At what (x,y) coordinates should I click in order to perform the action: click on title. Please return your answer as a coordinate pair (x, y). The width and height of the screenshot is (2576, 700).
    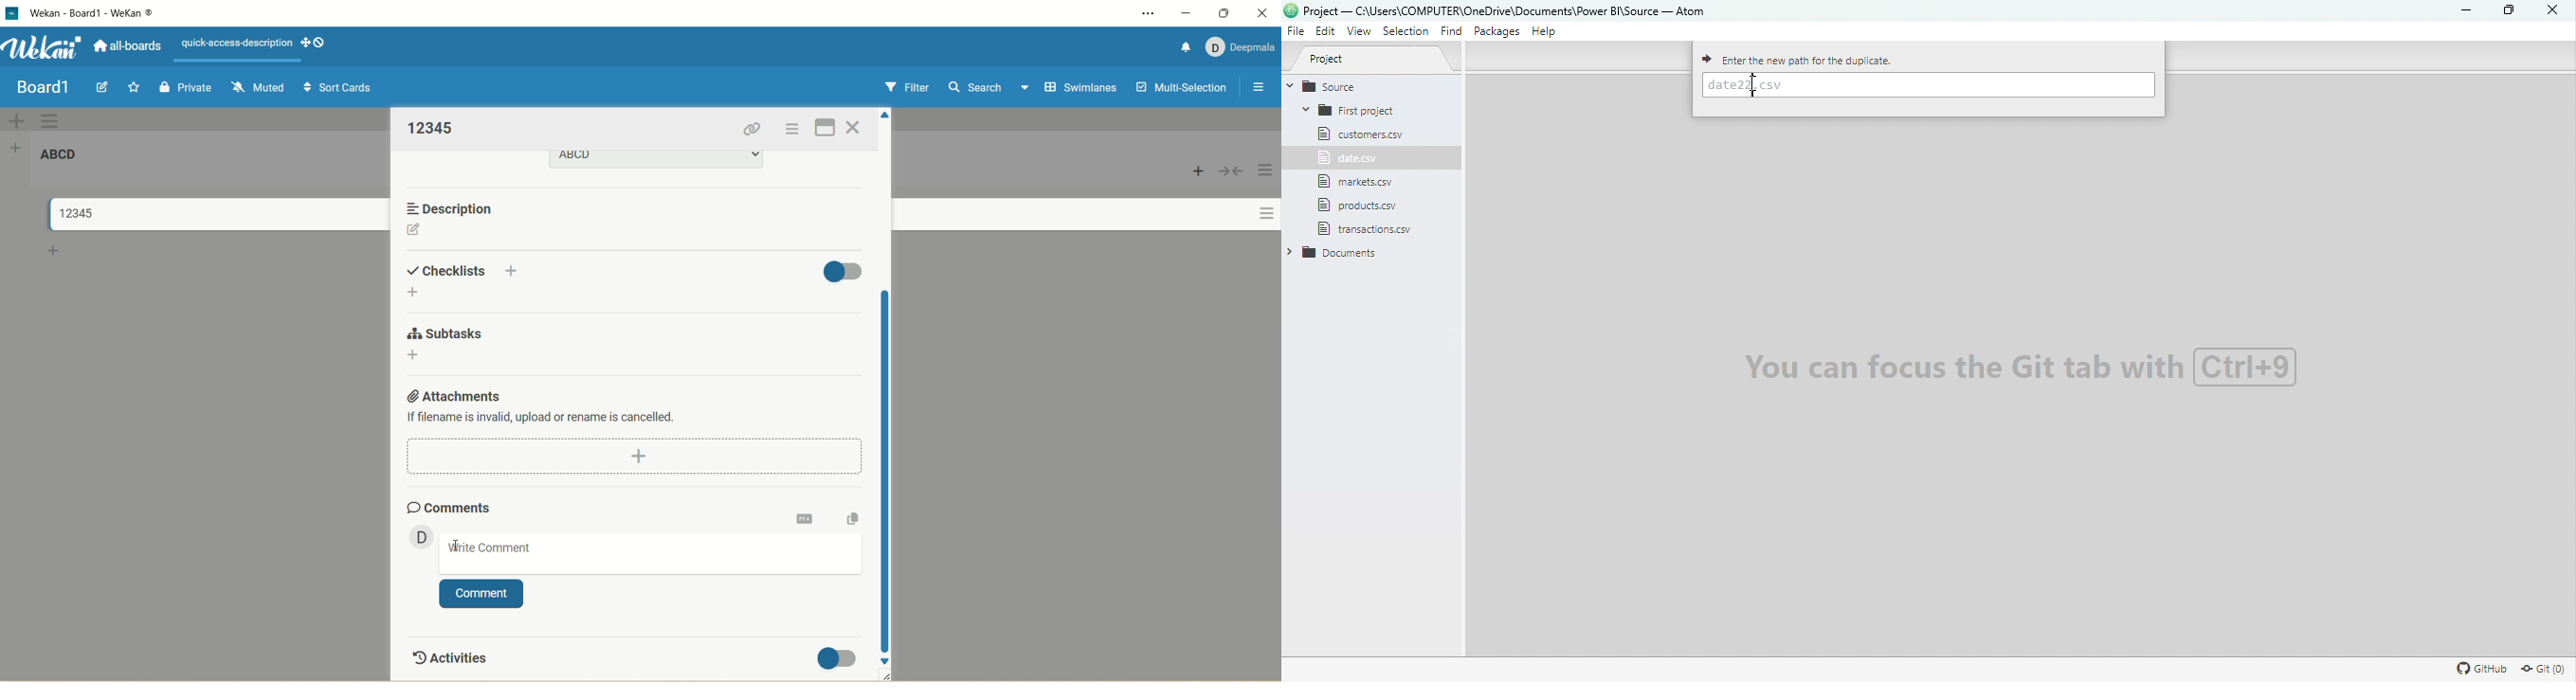
    Looking at the image, I should click on (70, 214).